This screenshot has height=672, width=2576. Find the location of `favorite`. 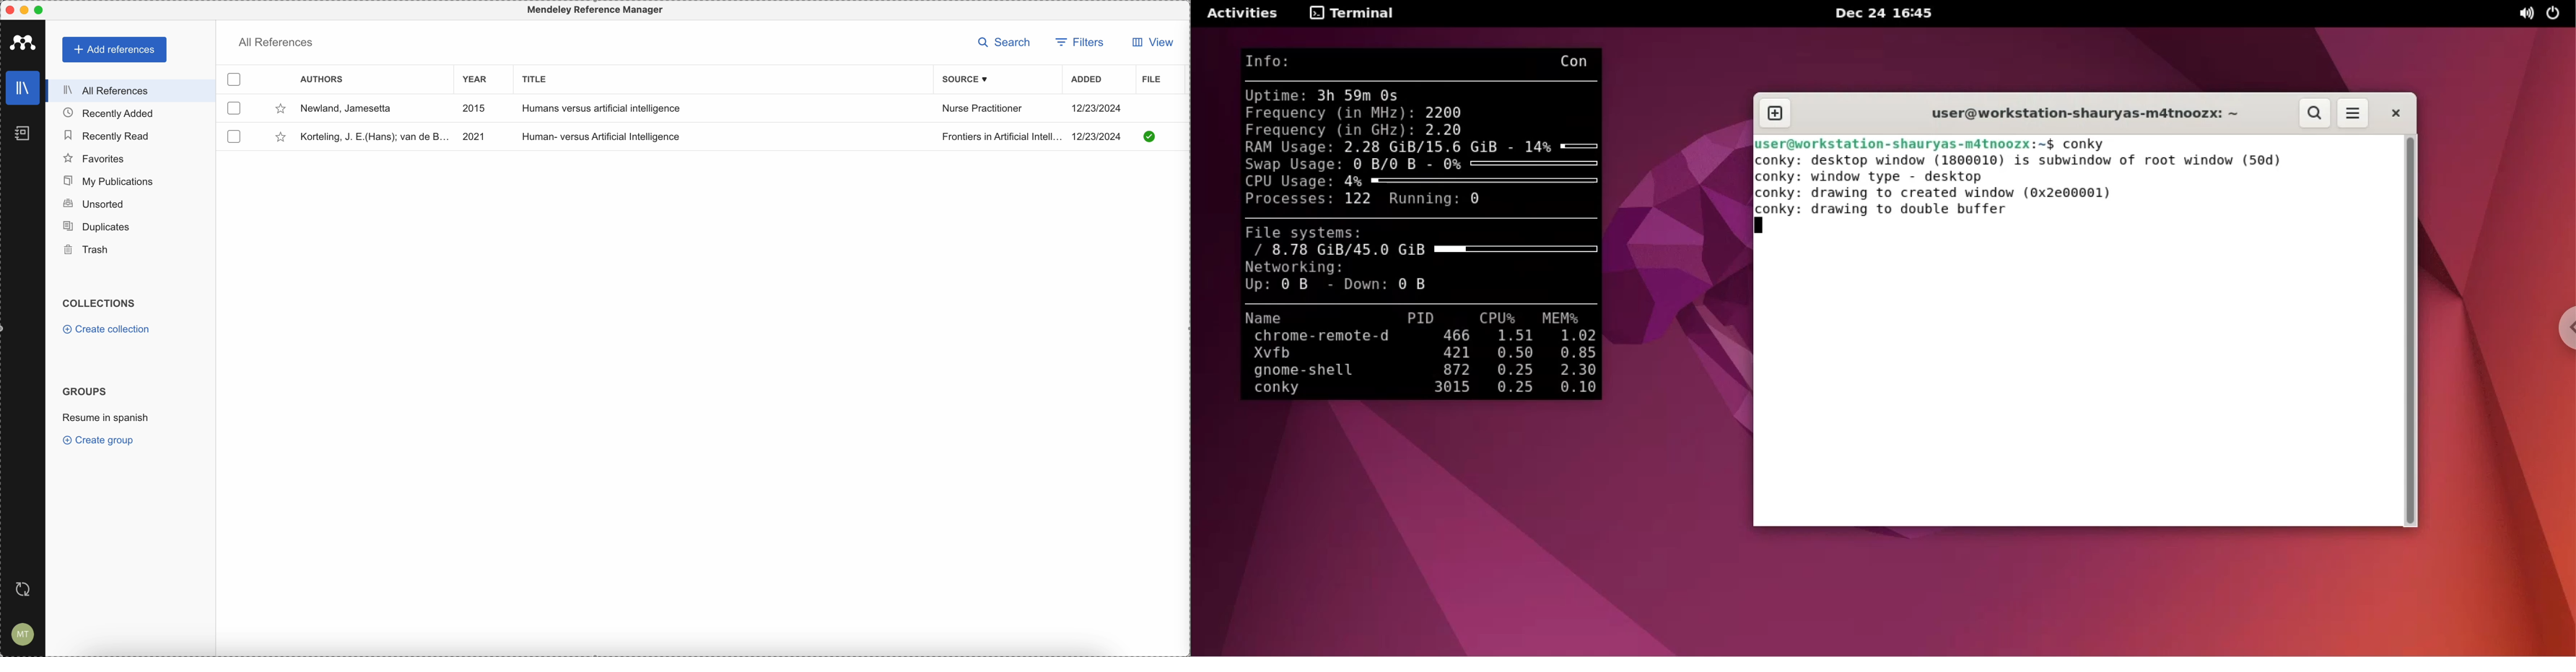

favorite is located at coordinates (279, 109).